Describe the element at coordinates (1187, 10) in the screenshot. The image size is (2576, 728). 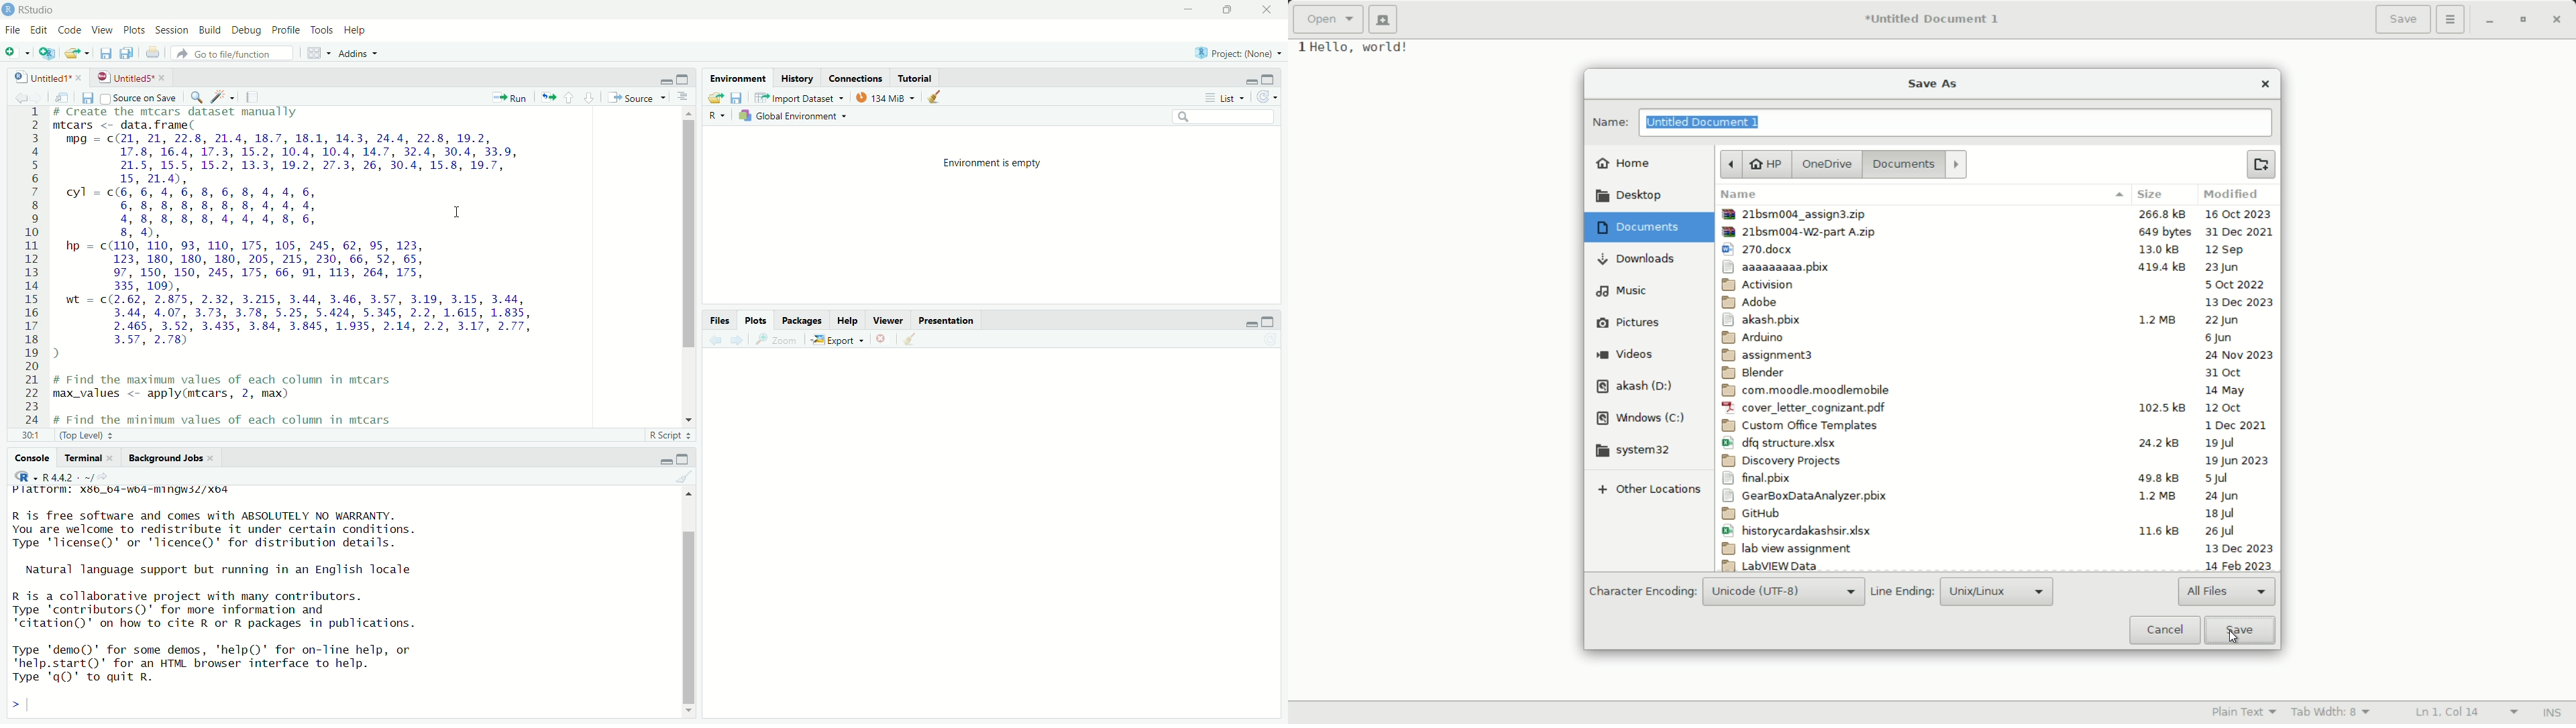
I see `minimise` at that location.